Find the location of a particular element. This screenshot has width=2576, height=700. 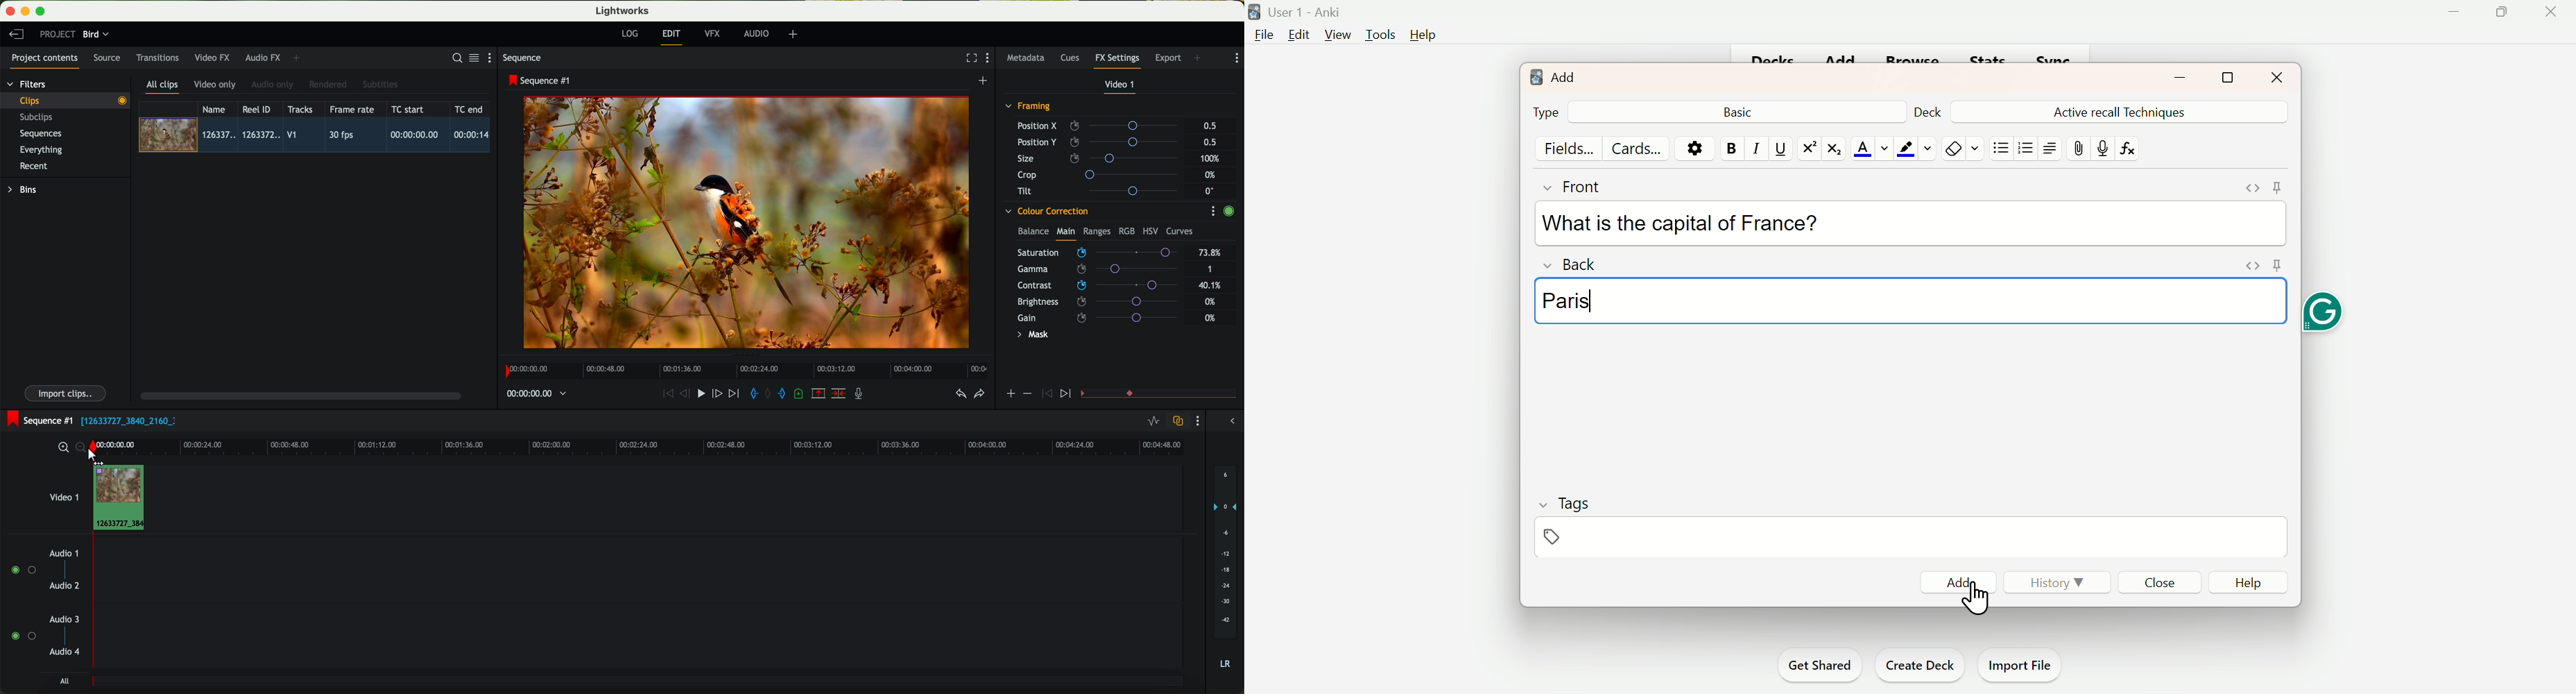

bird is located at coordinates (96, 35).